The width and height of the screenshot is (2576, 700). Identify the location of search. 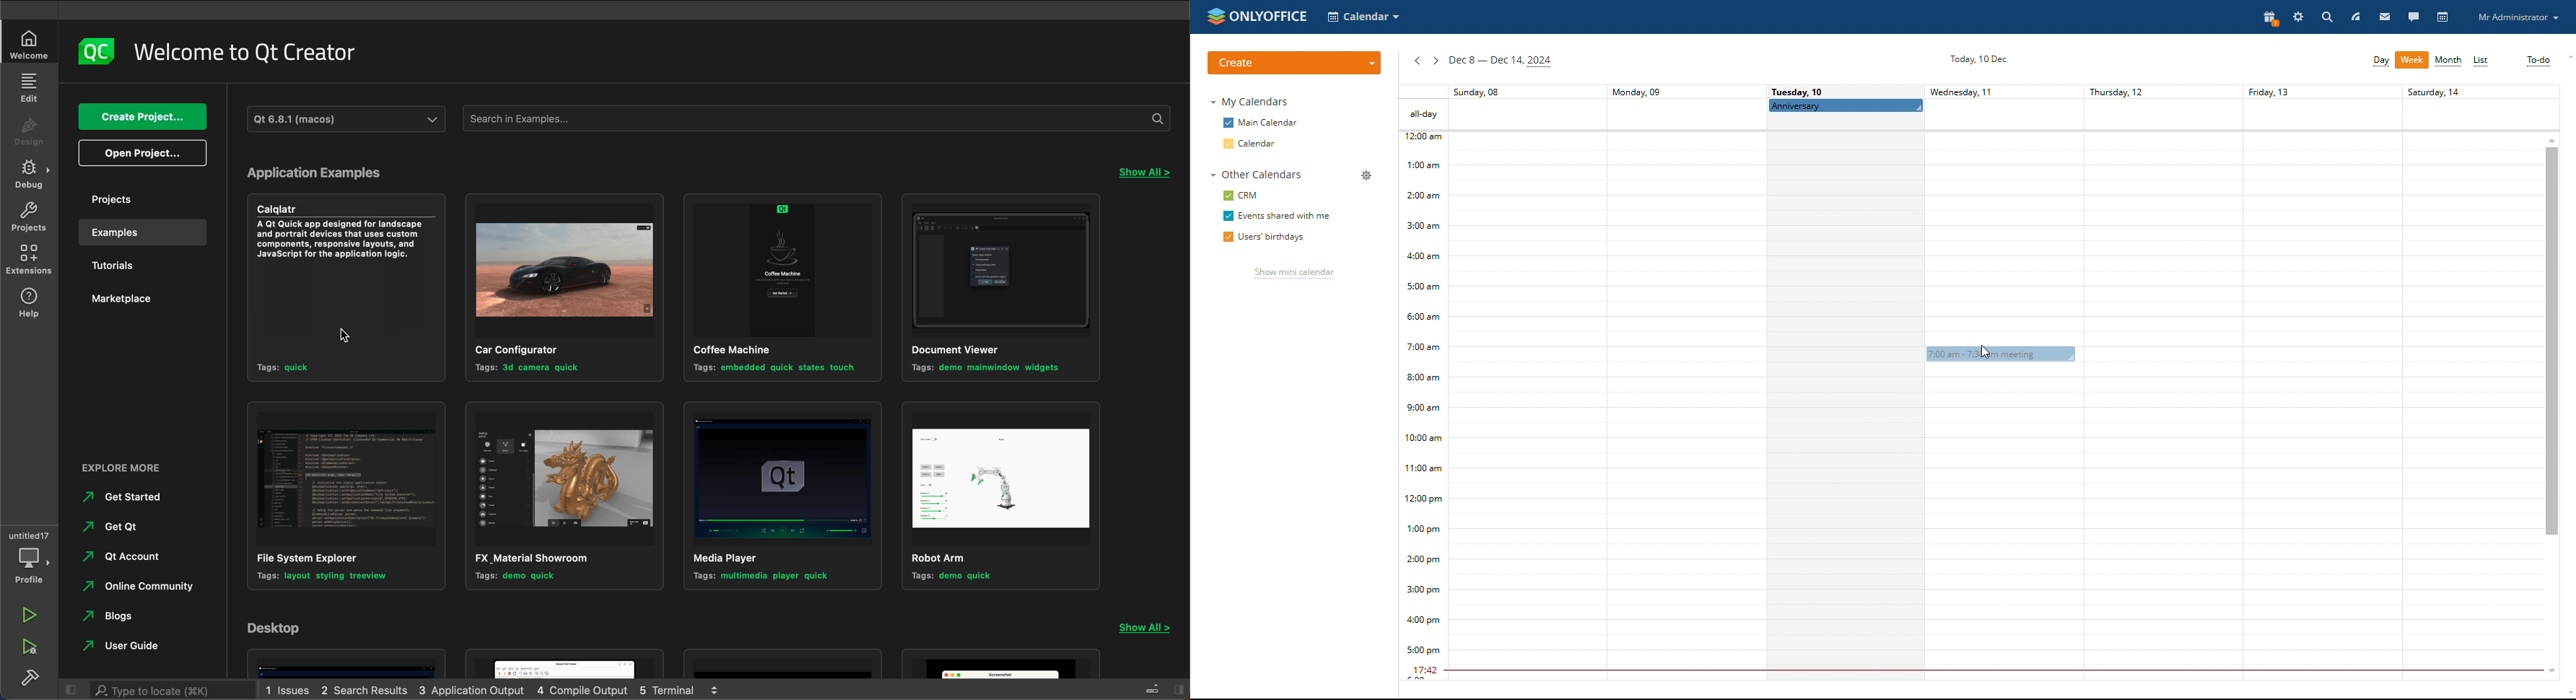
(174, 690).